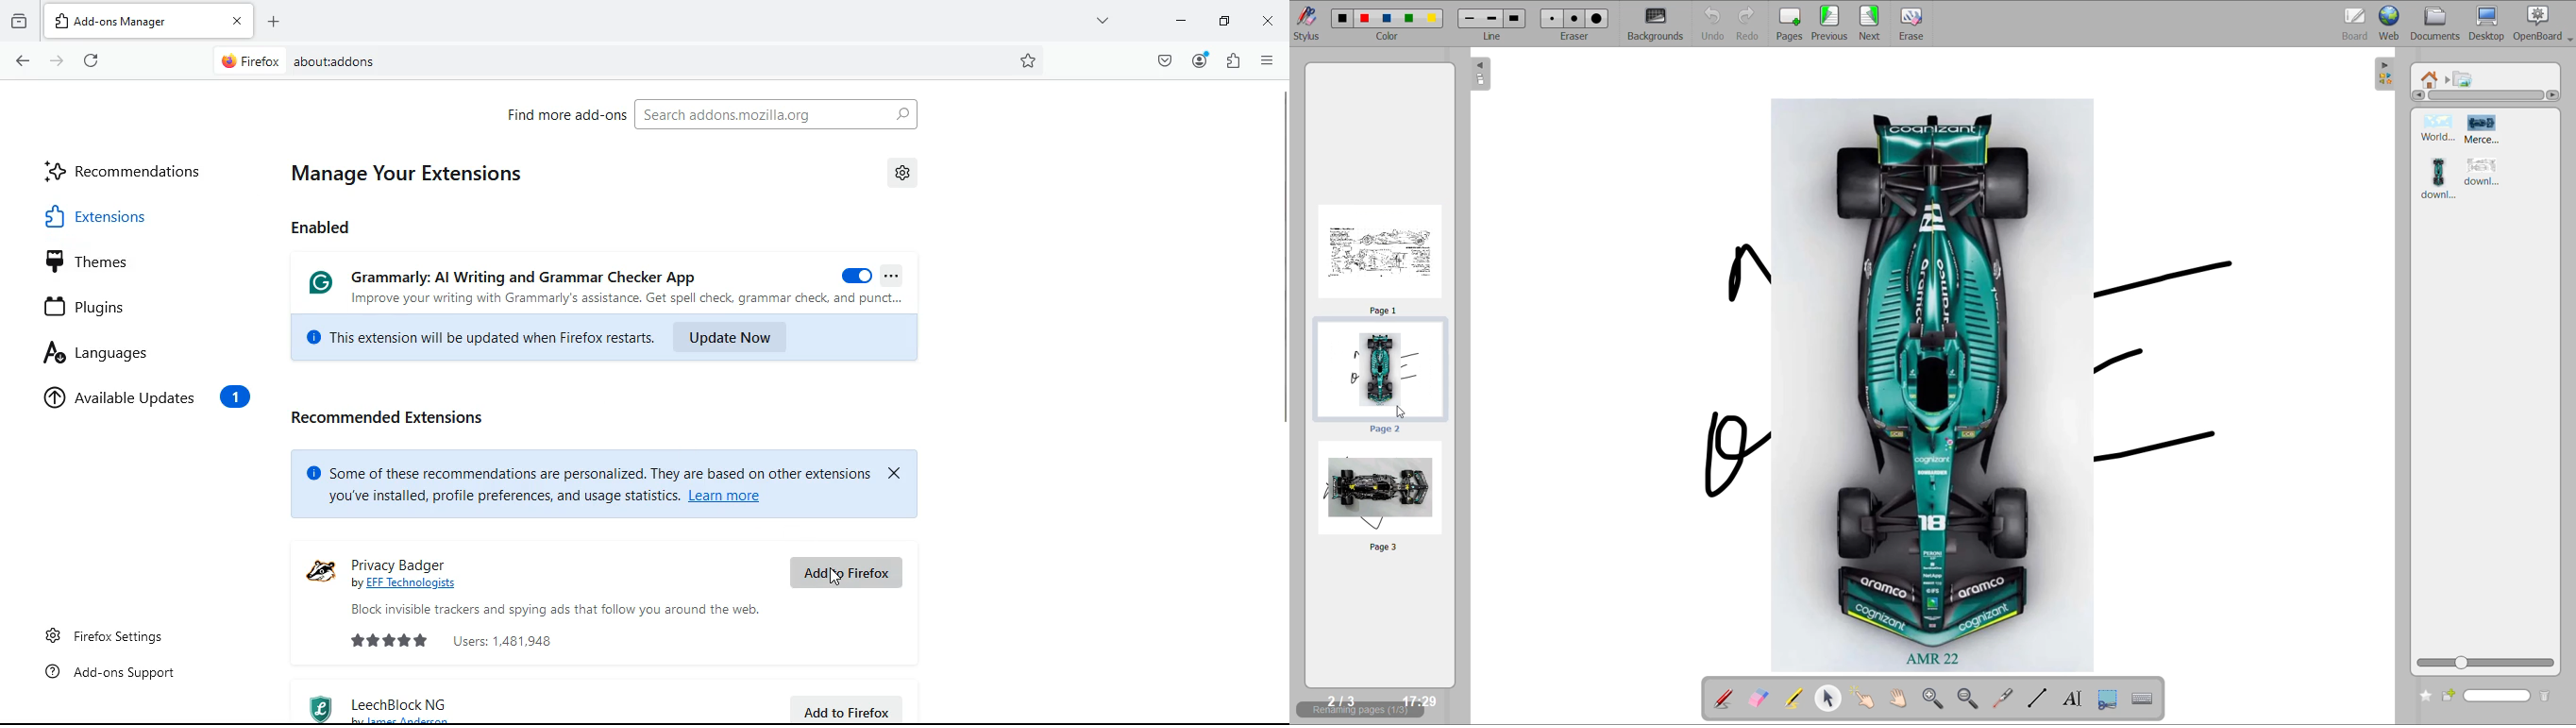 This screenshot has width=2576, height=728. What do you see at coordinates (592, 61) in the screenshot?
I see `about:addons` at bounding box center [592, 61].